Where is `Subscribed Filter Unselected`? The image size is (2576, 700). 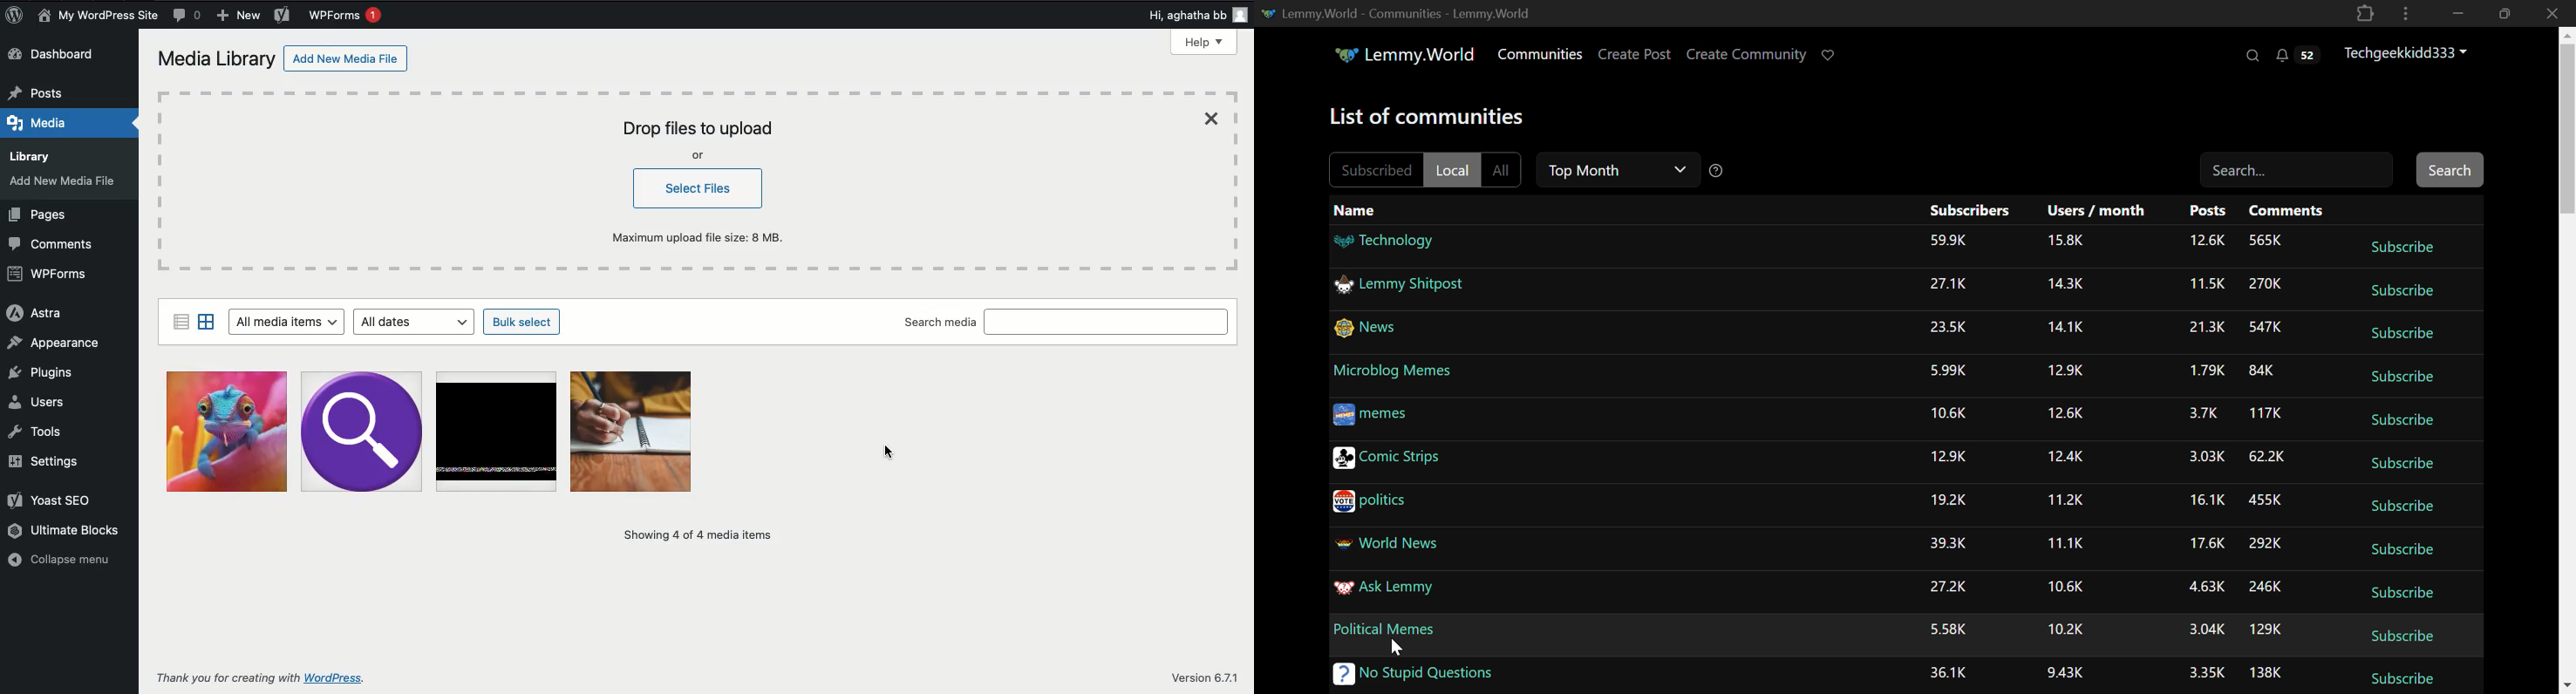 Subscribed Filter Unselected is located at coordinates (1368, 169).